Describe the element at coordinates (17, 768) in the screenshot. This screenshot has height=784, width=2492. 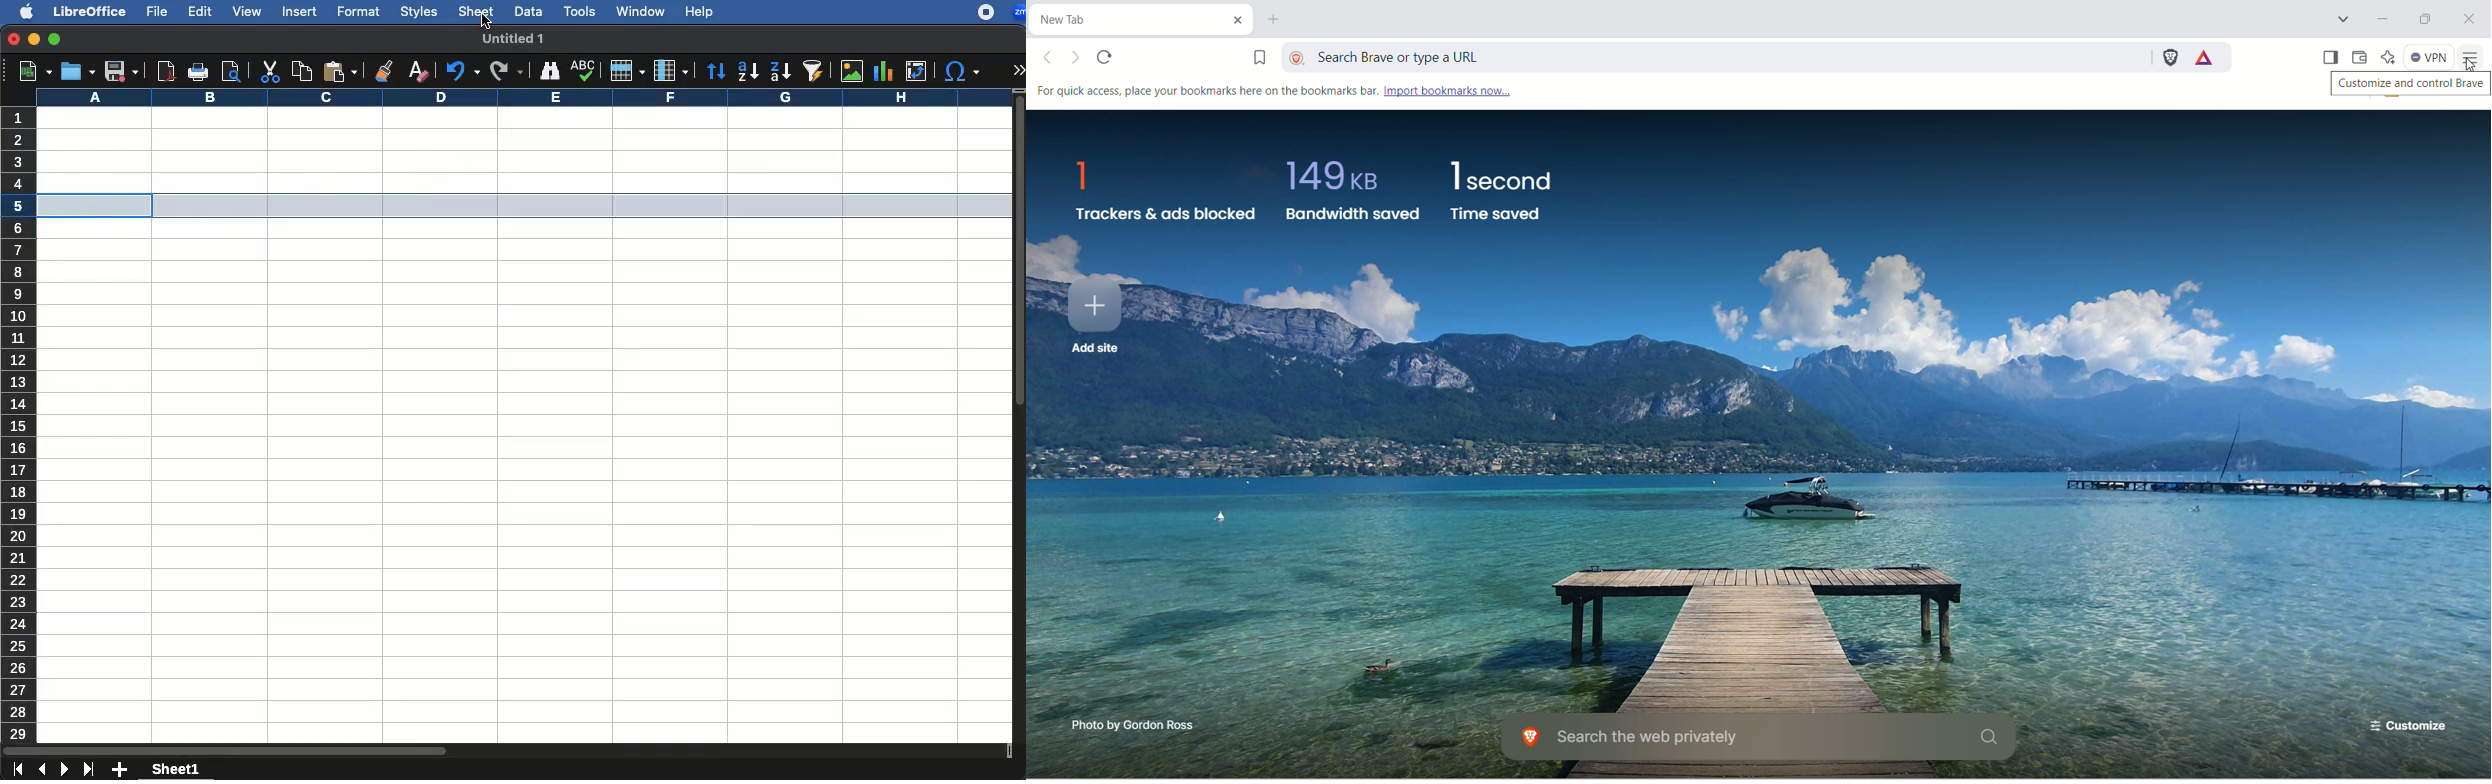
I see `first sheet` at that location.